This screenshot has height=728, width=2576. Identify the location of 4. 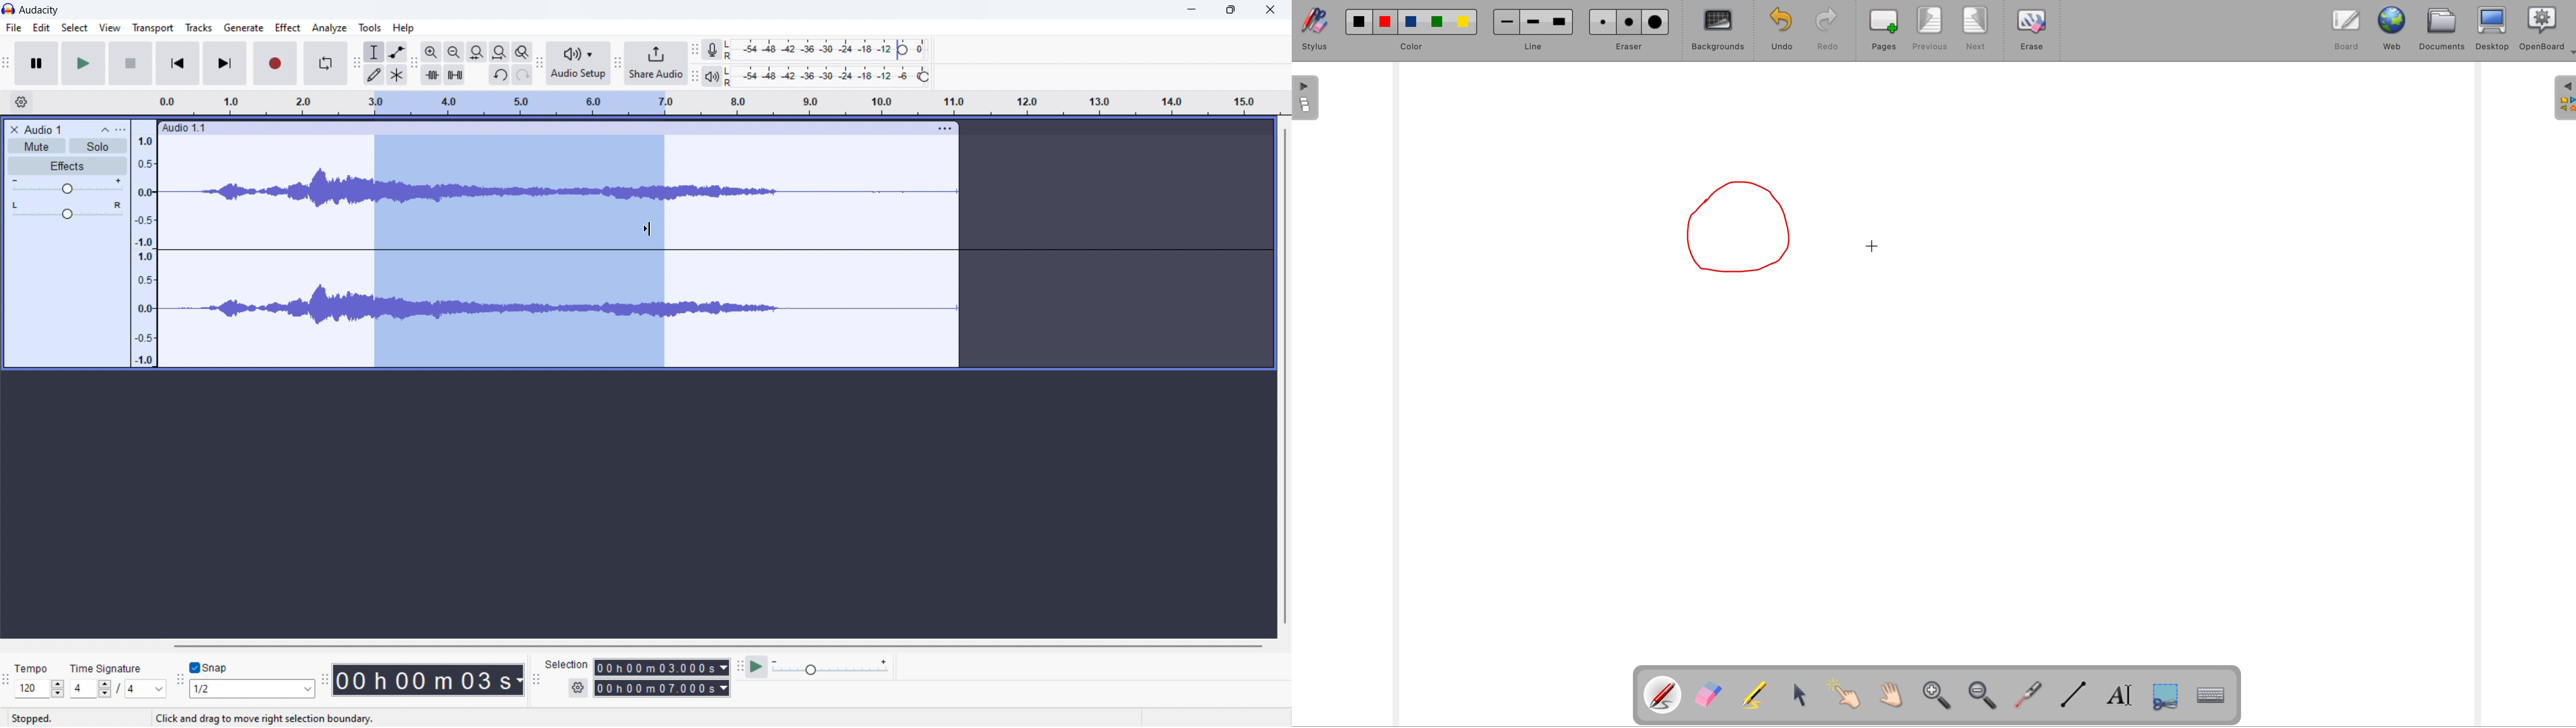
(147, 690).